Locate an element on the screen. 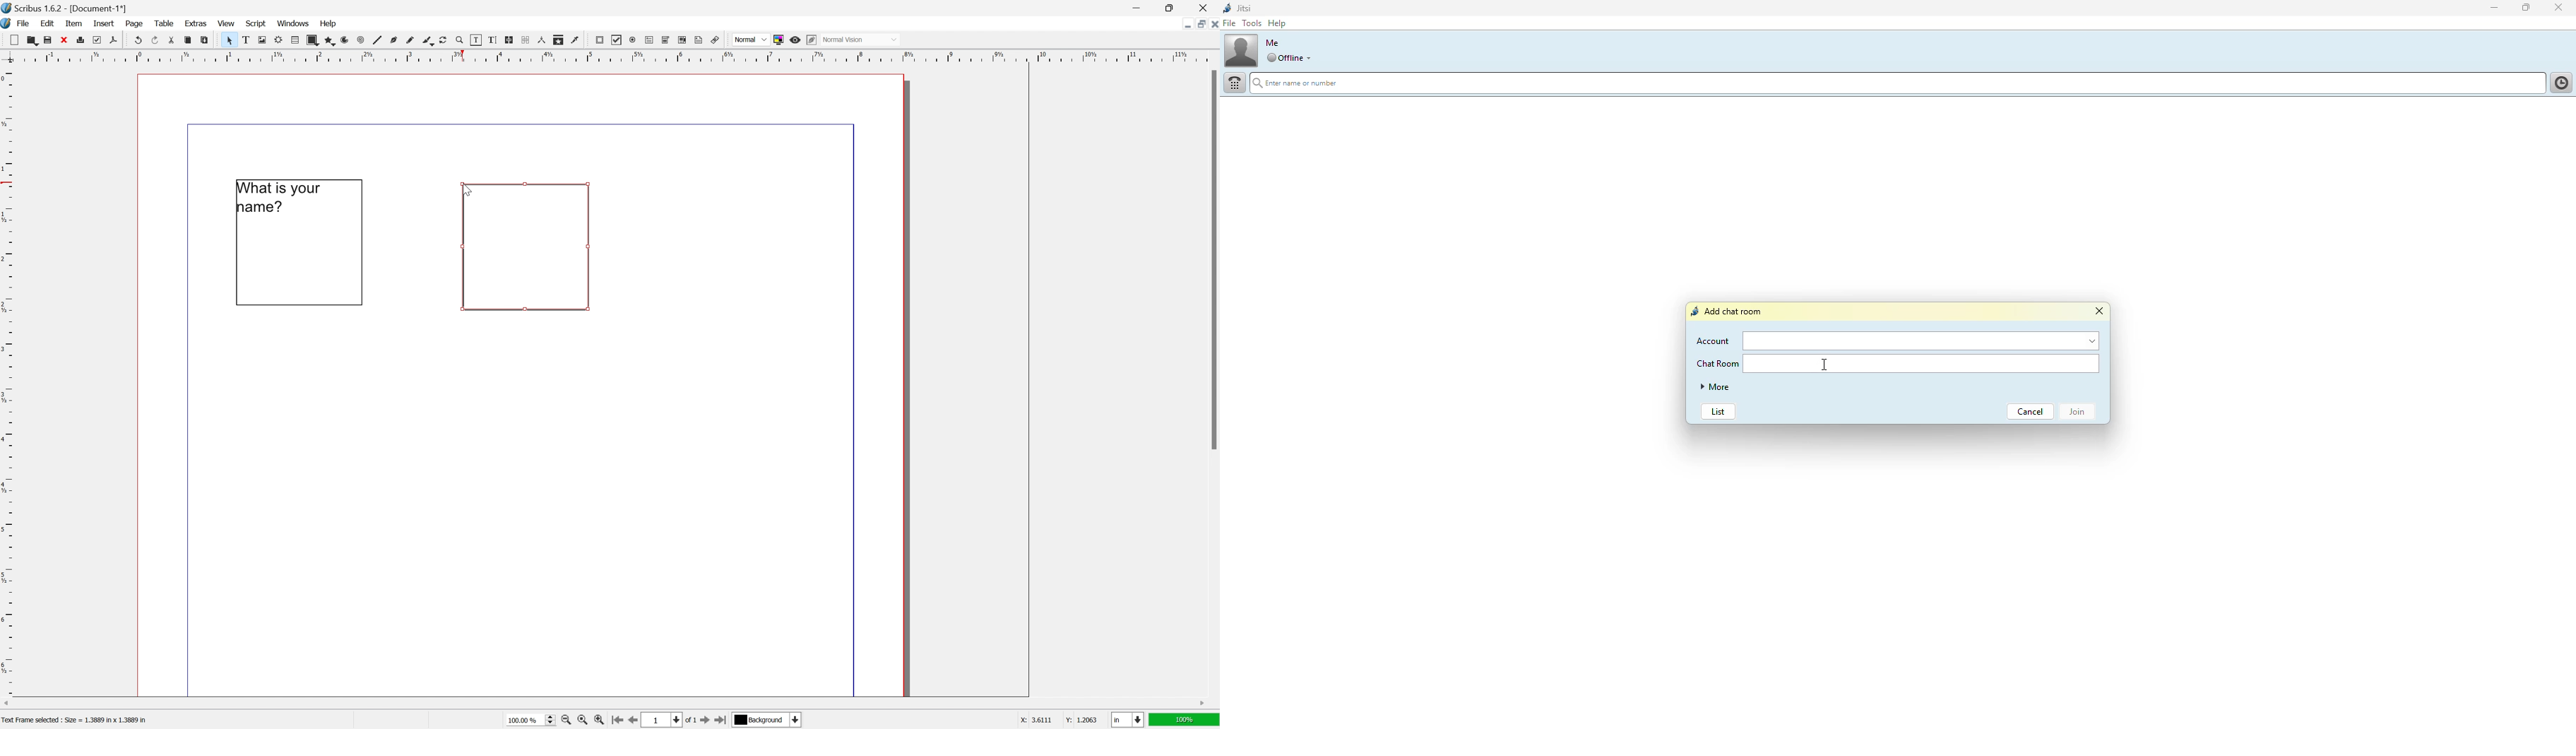  minimize is located at coordinates (2488, 8).